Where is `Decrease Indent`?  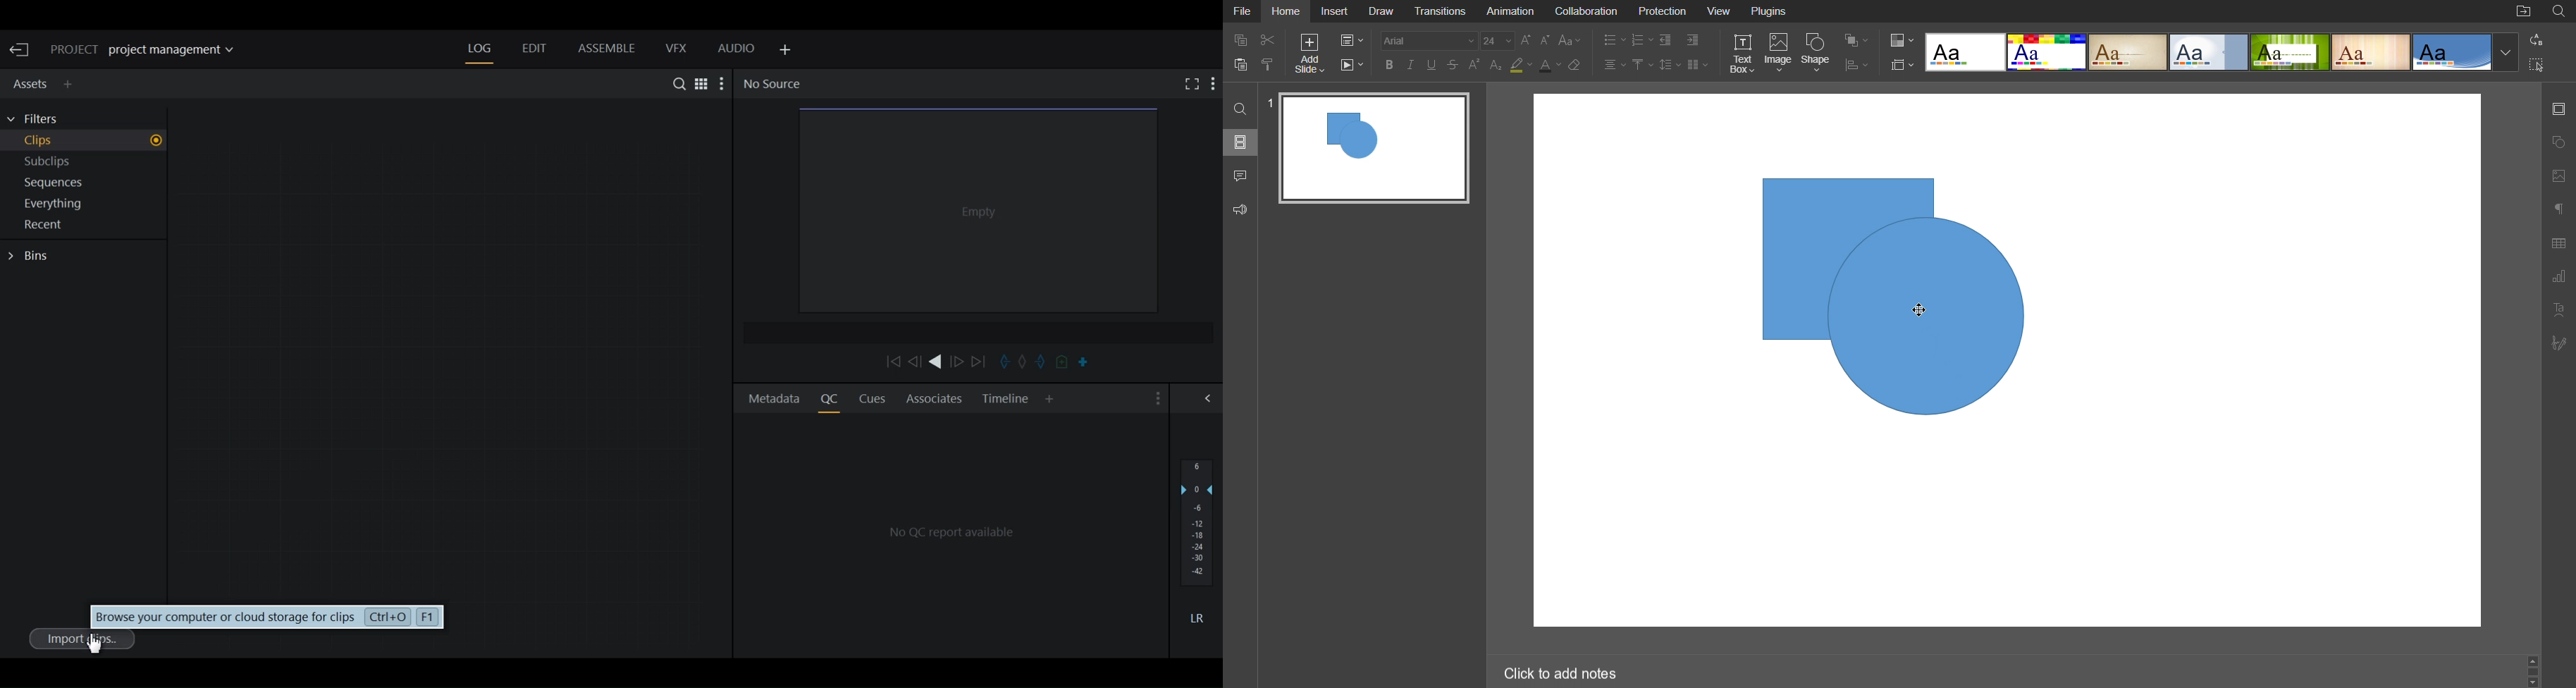
Decrease Indent is located at coordinates (1667, 40).